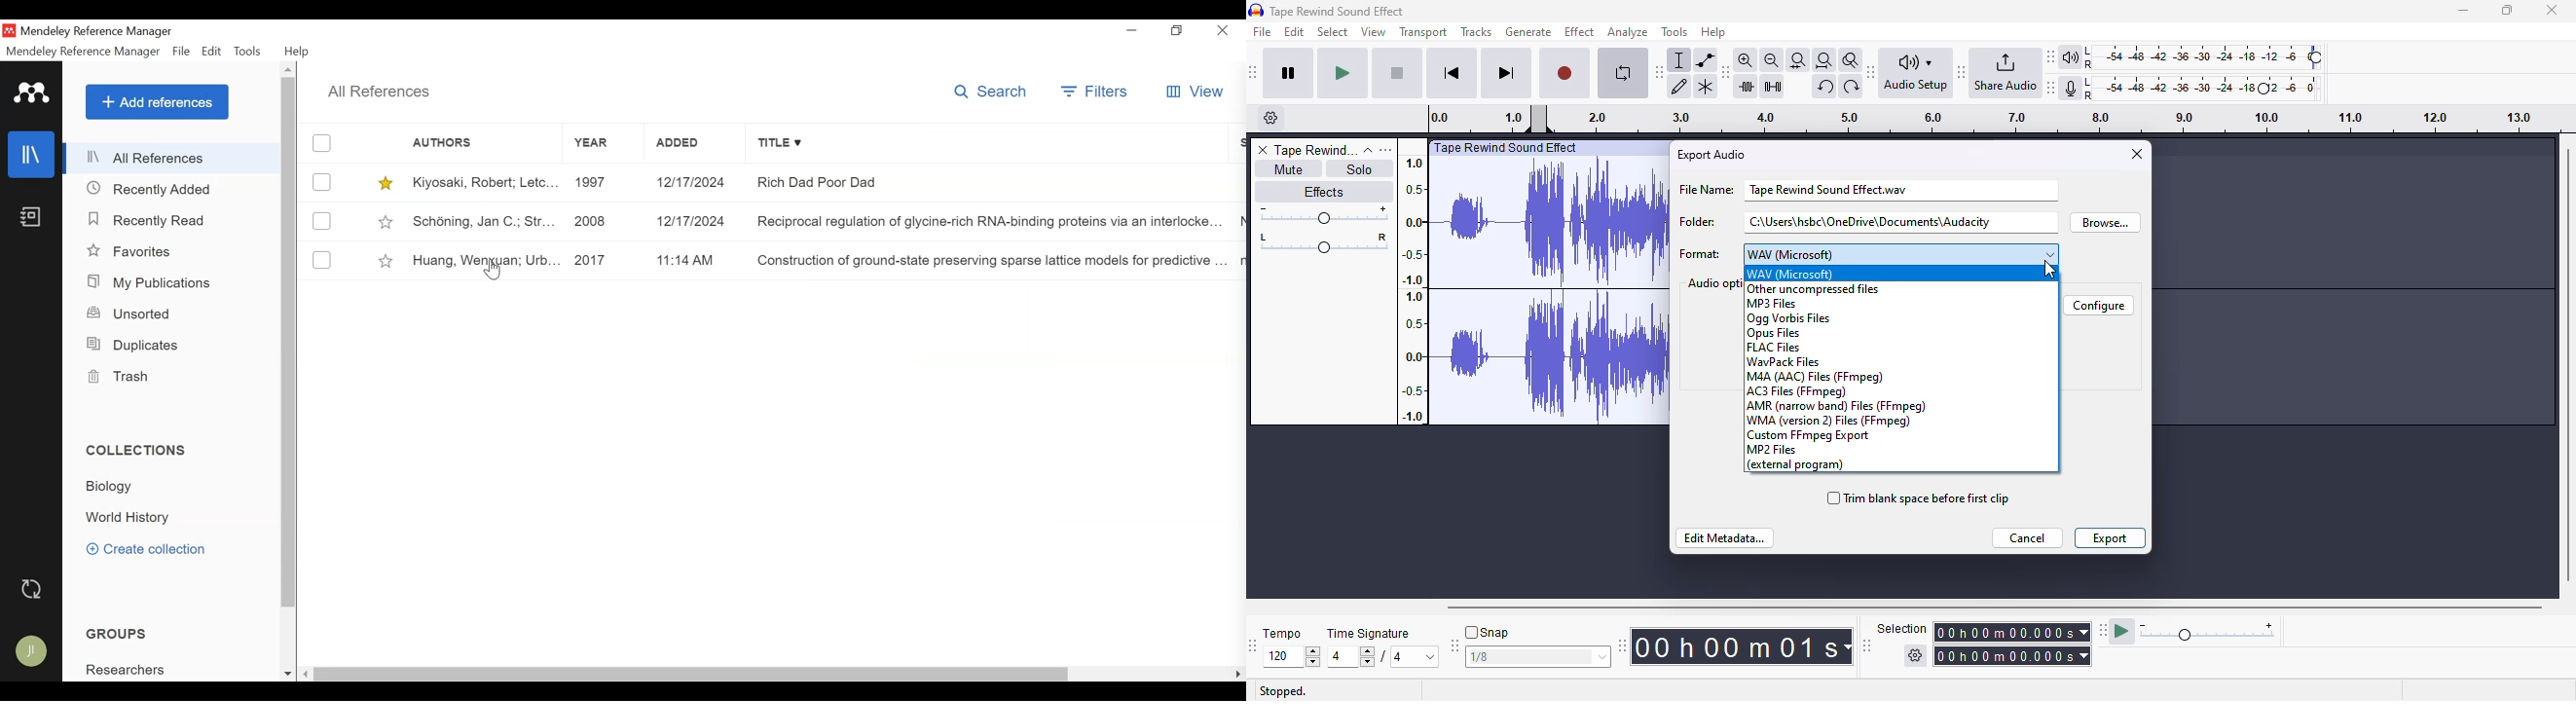  I want to click on help, so click(1713, 32).